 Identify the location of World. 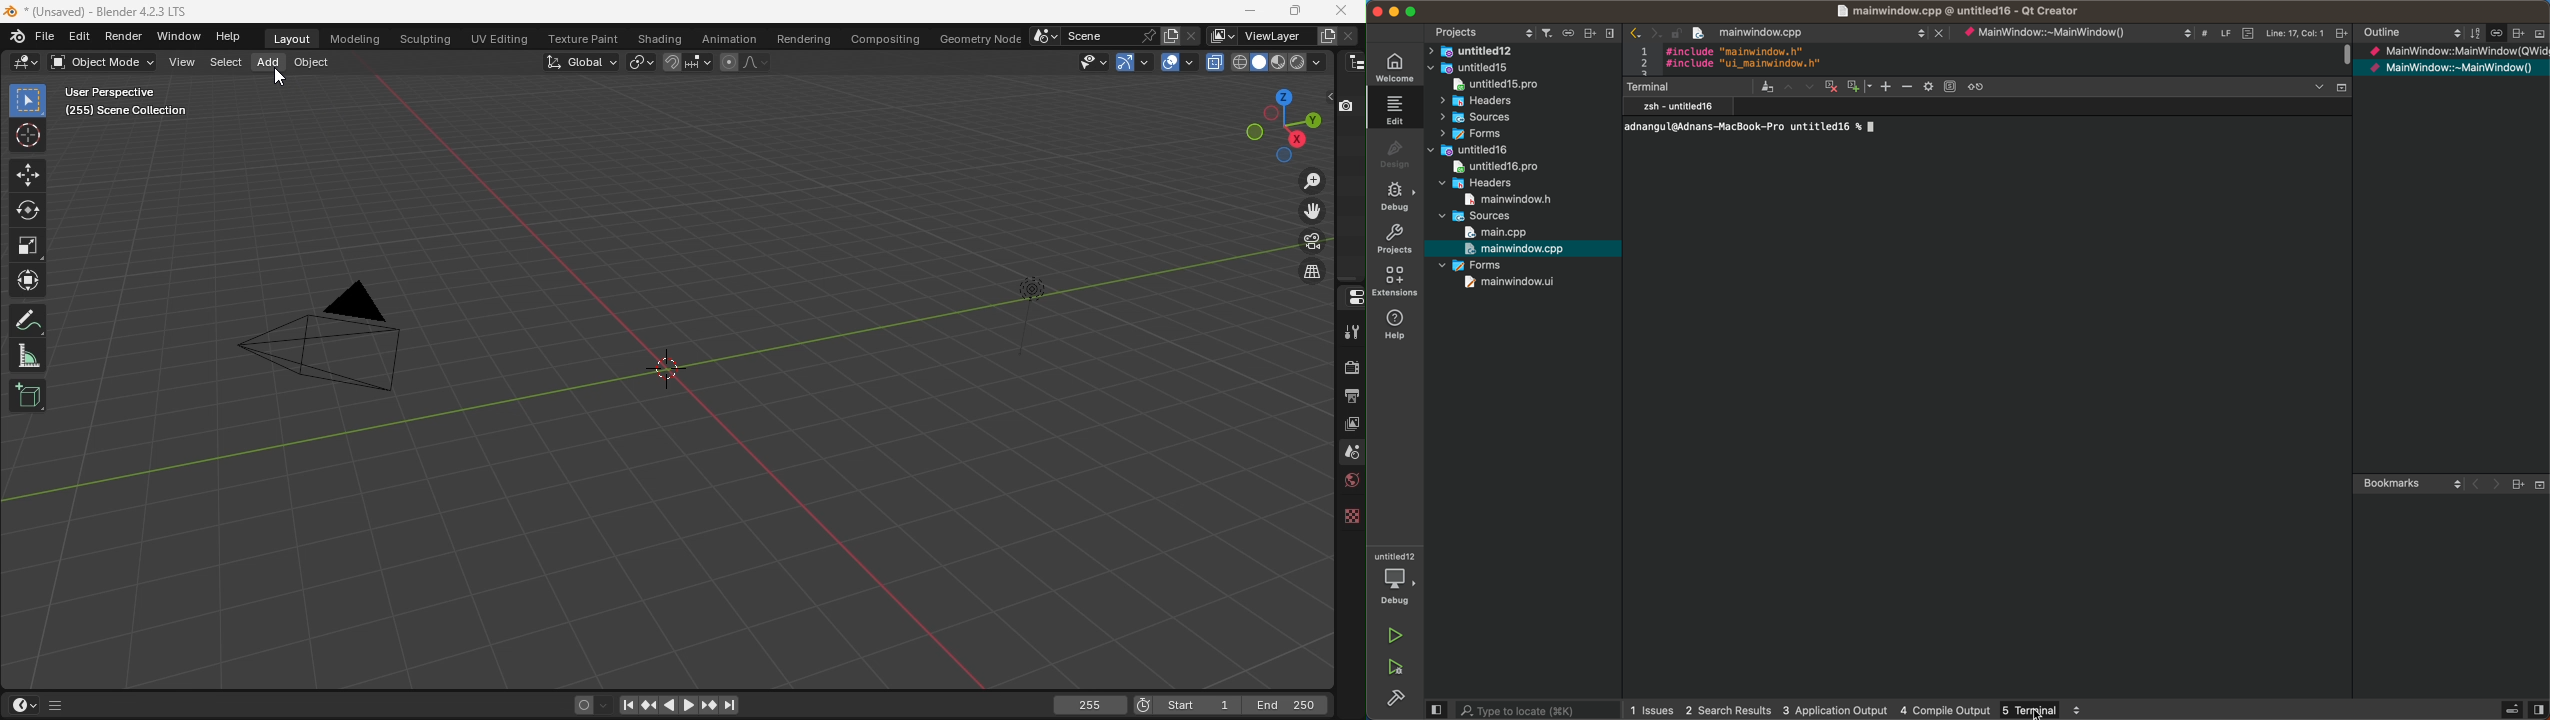
(1346, 484).